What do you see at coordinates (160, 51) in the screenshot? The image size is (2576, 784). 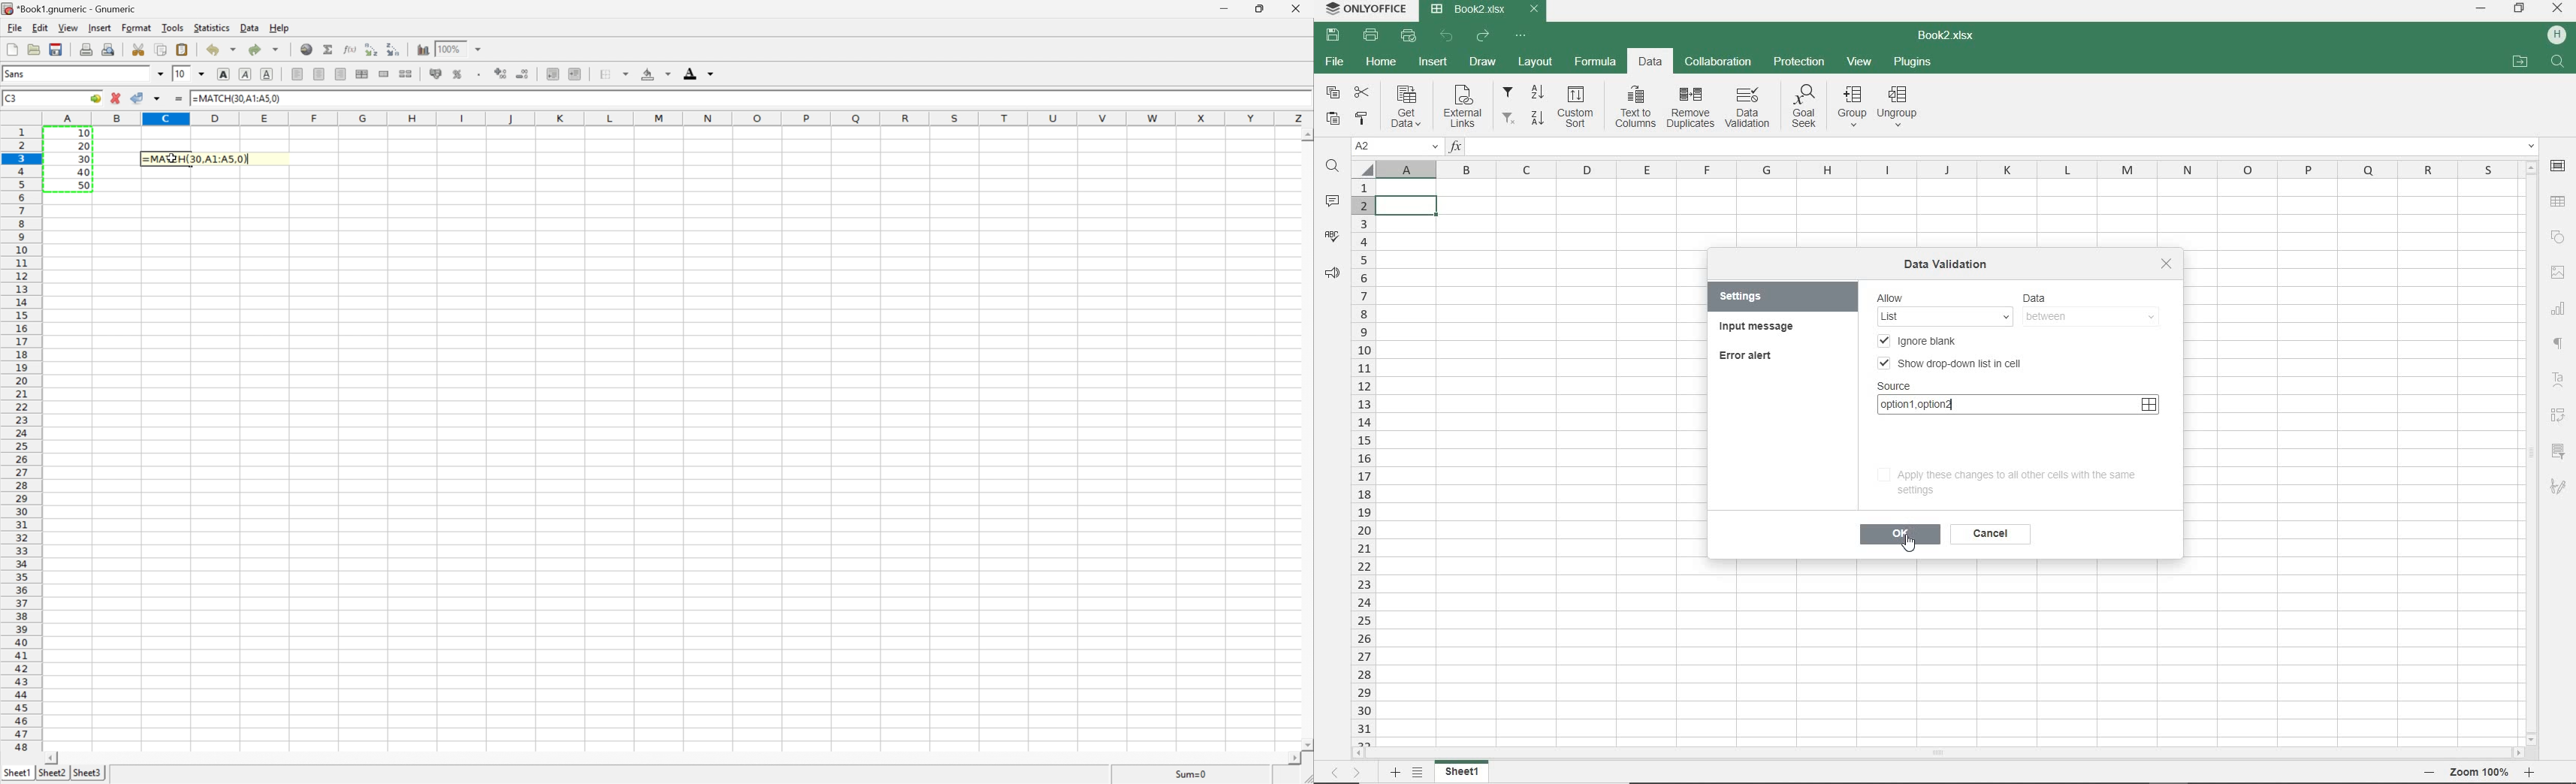 I see `Copy the selection` at bounding box center [160, 51].